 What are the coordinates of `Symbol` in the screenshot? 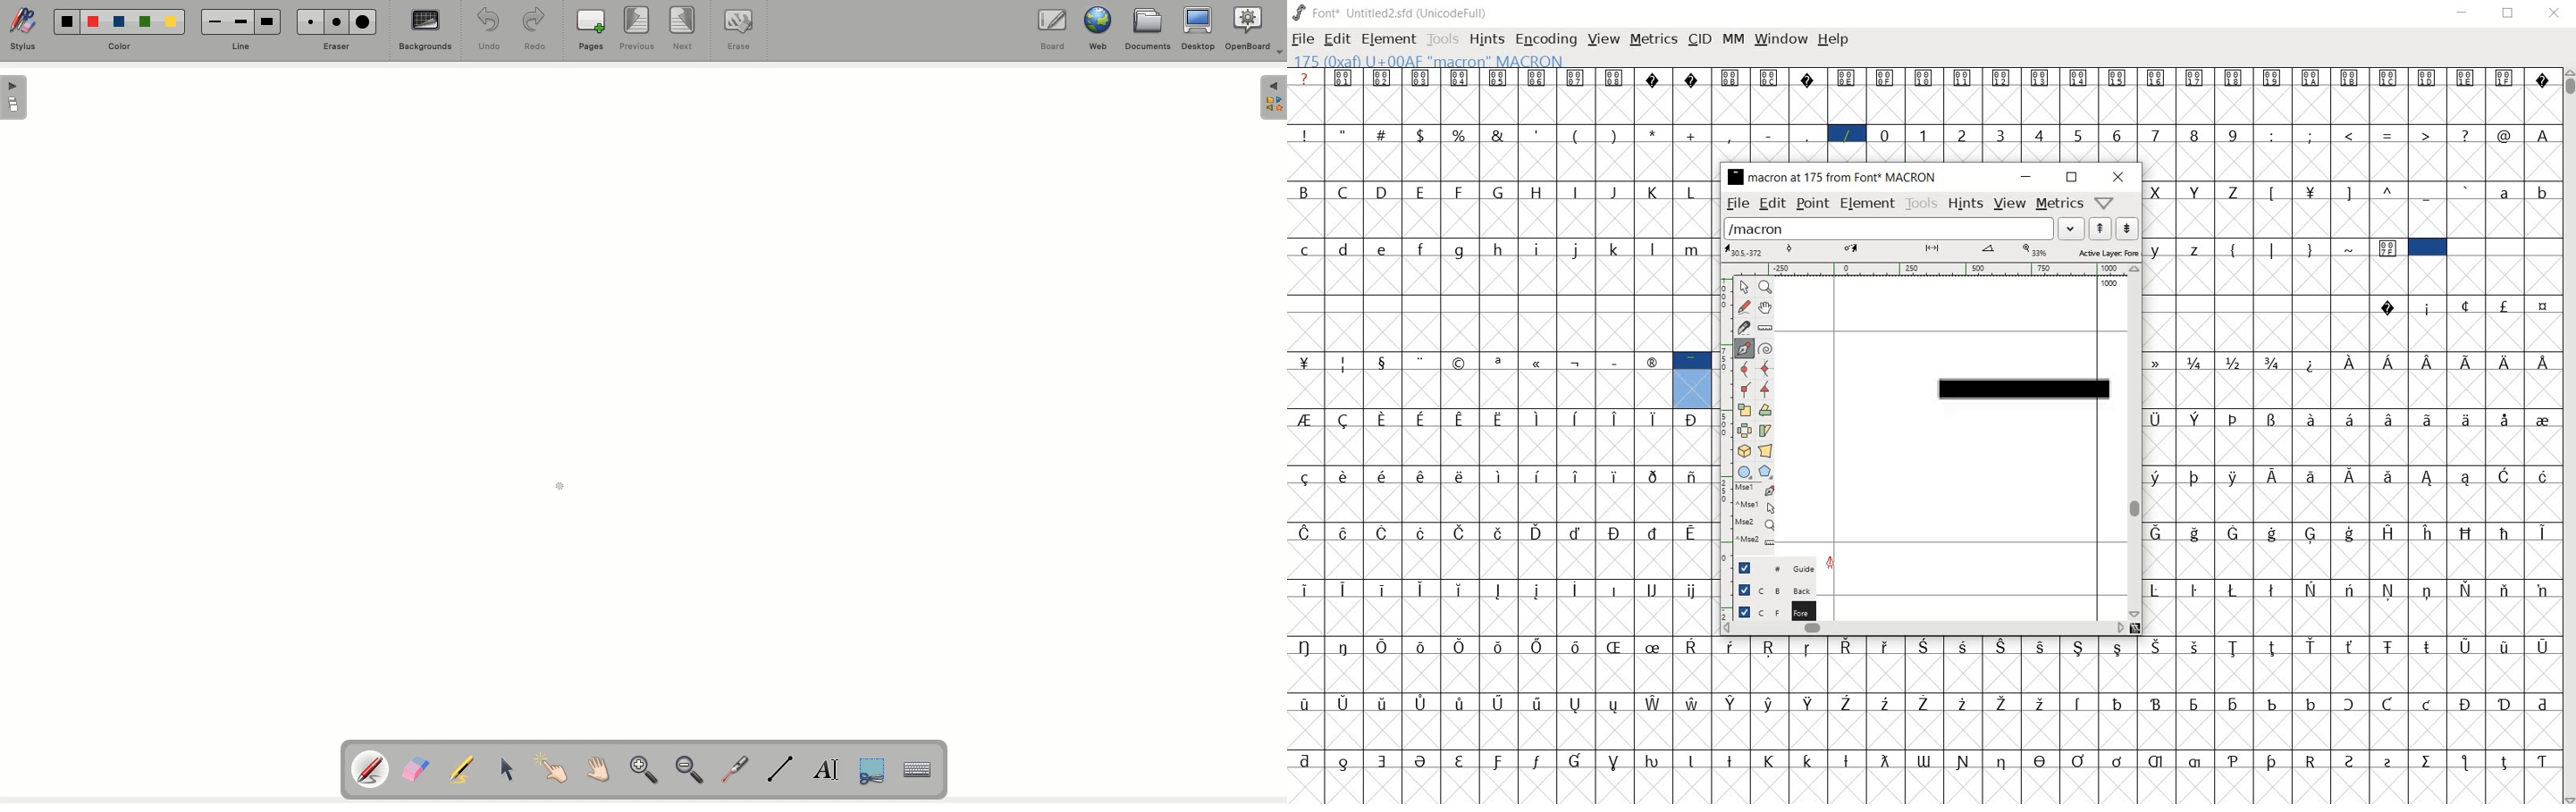 It's located at (1653, 79).